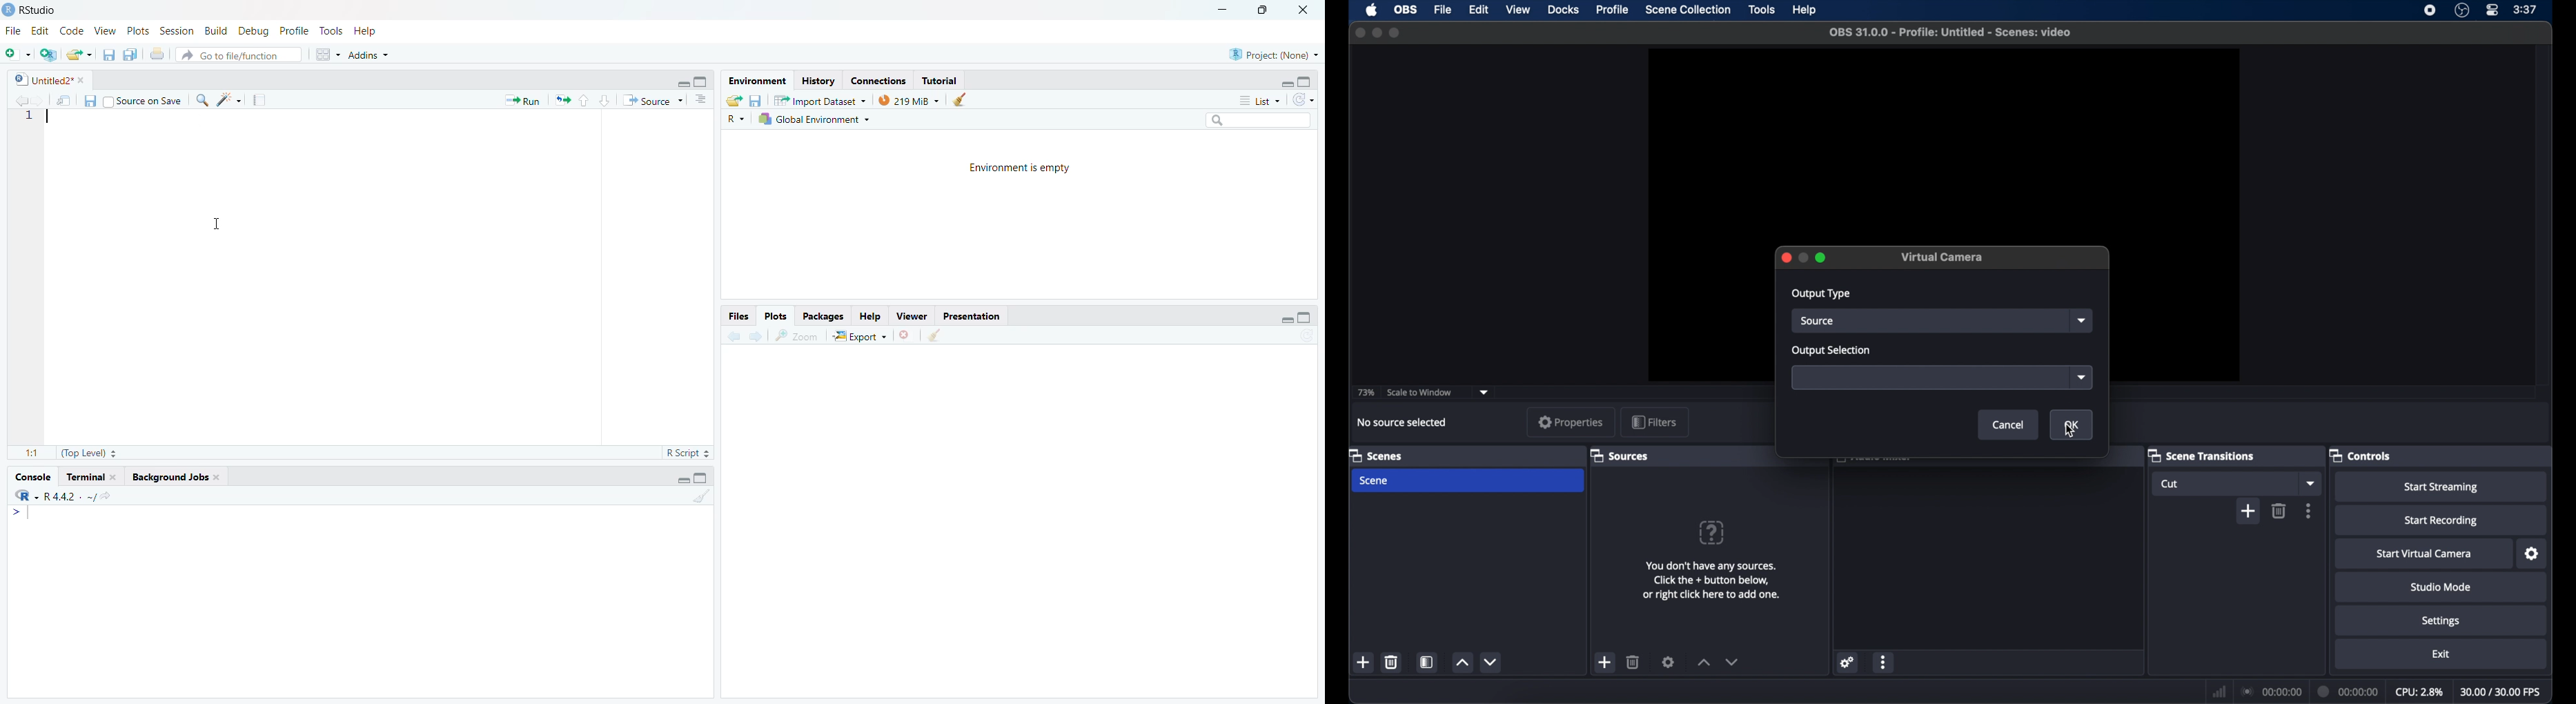  What do you see at coordinates (2279, 510) in the screenshot?
I see `delete` at bounding box center [2279, 510].